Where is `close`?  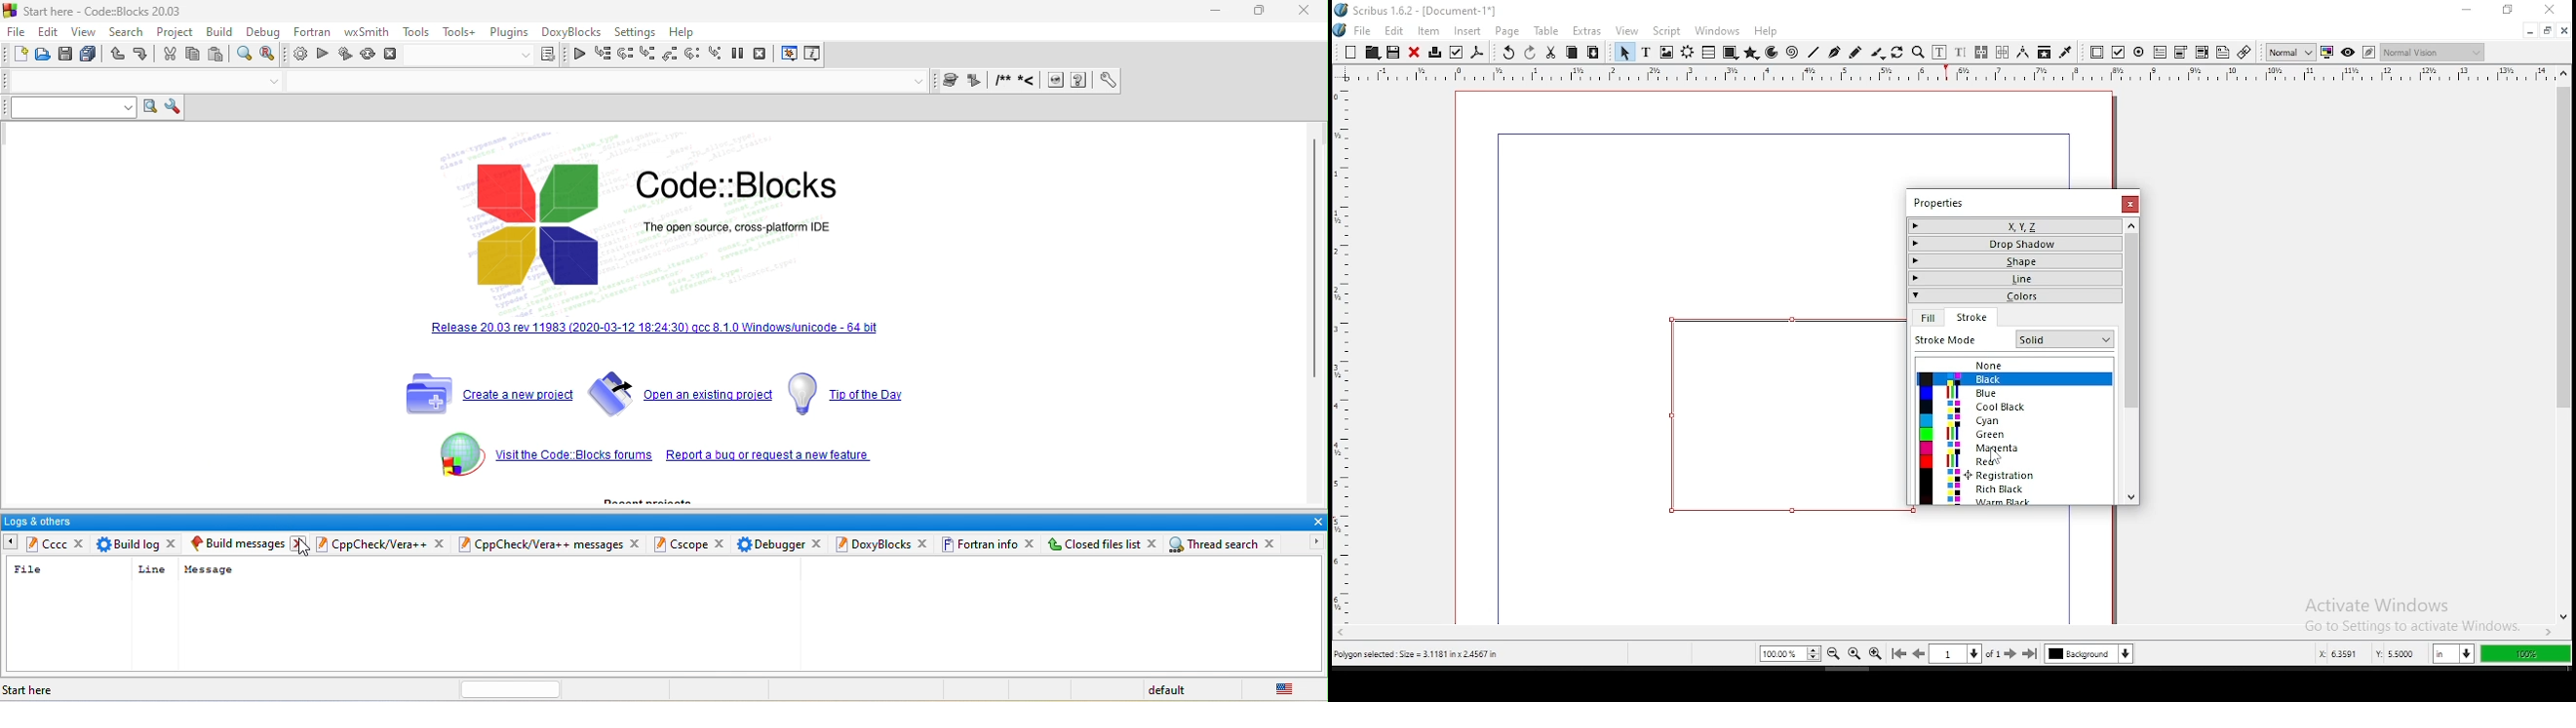 close is located at coordinates (722, 544).